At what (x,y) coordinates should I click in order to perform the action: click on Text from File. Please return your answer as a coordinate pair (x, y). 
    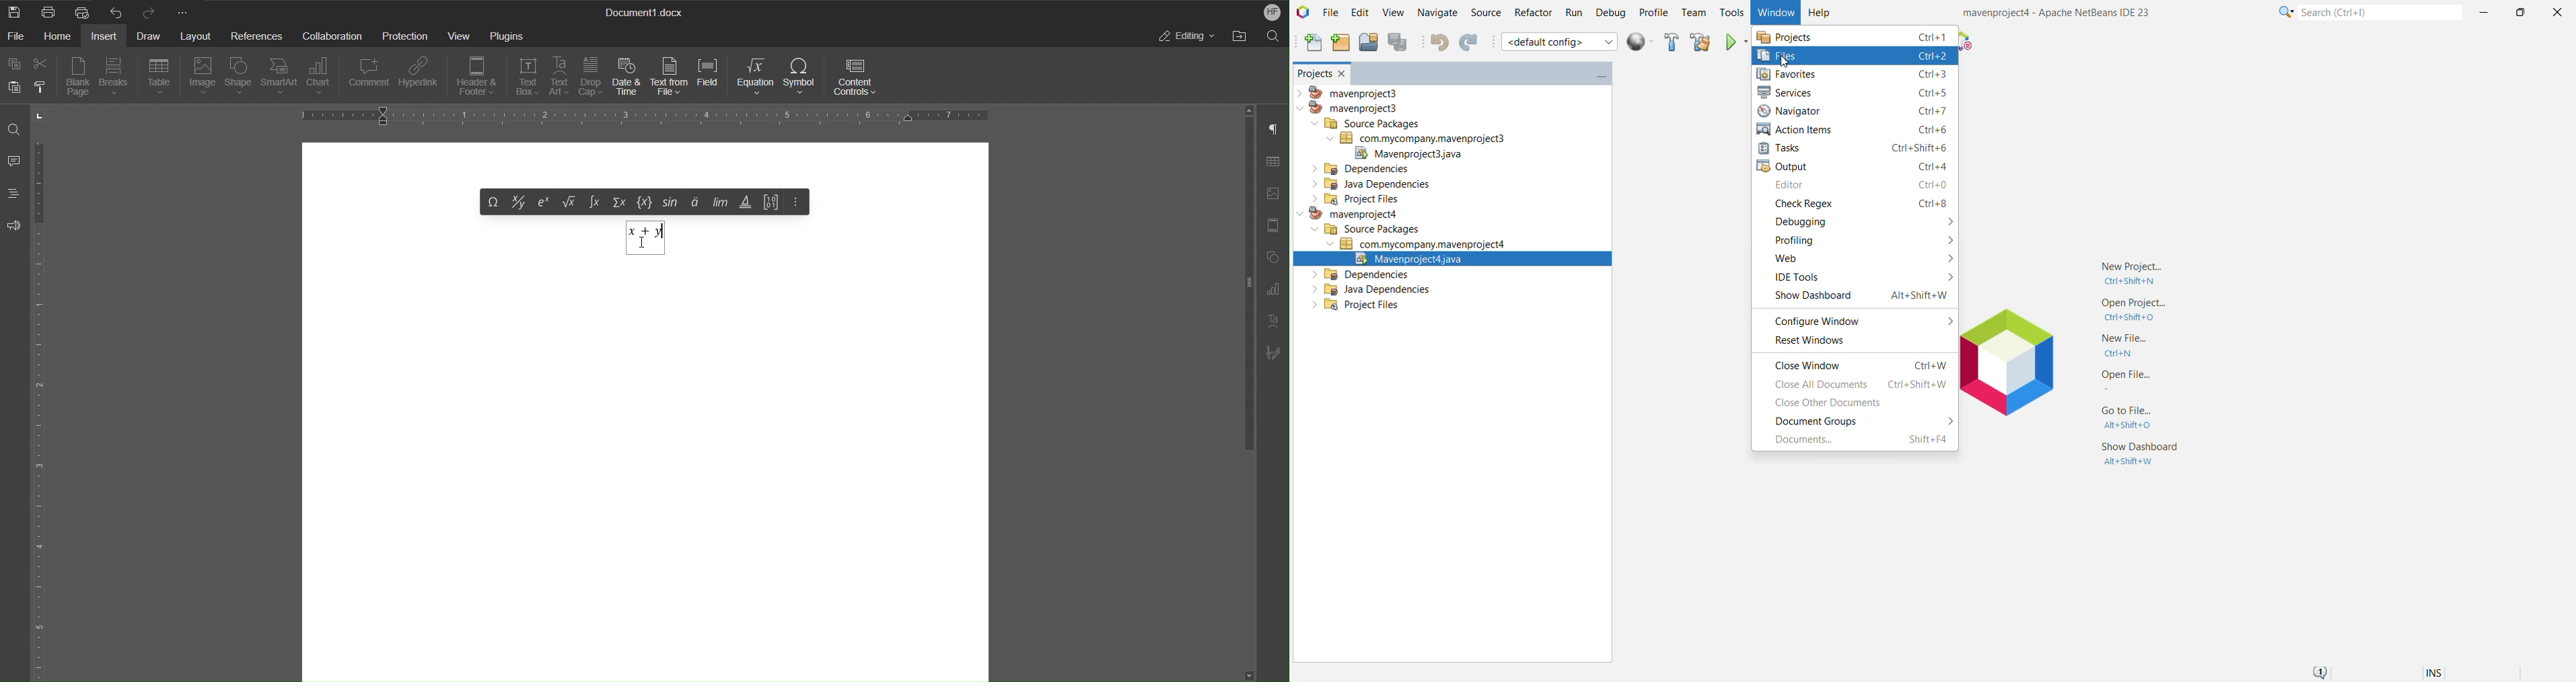
    Looking at the image, I should click on (670, 77).